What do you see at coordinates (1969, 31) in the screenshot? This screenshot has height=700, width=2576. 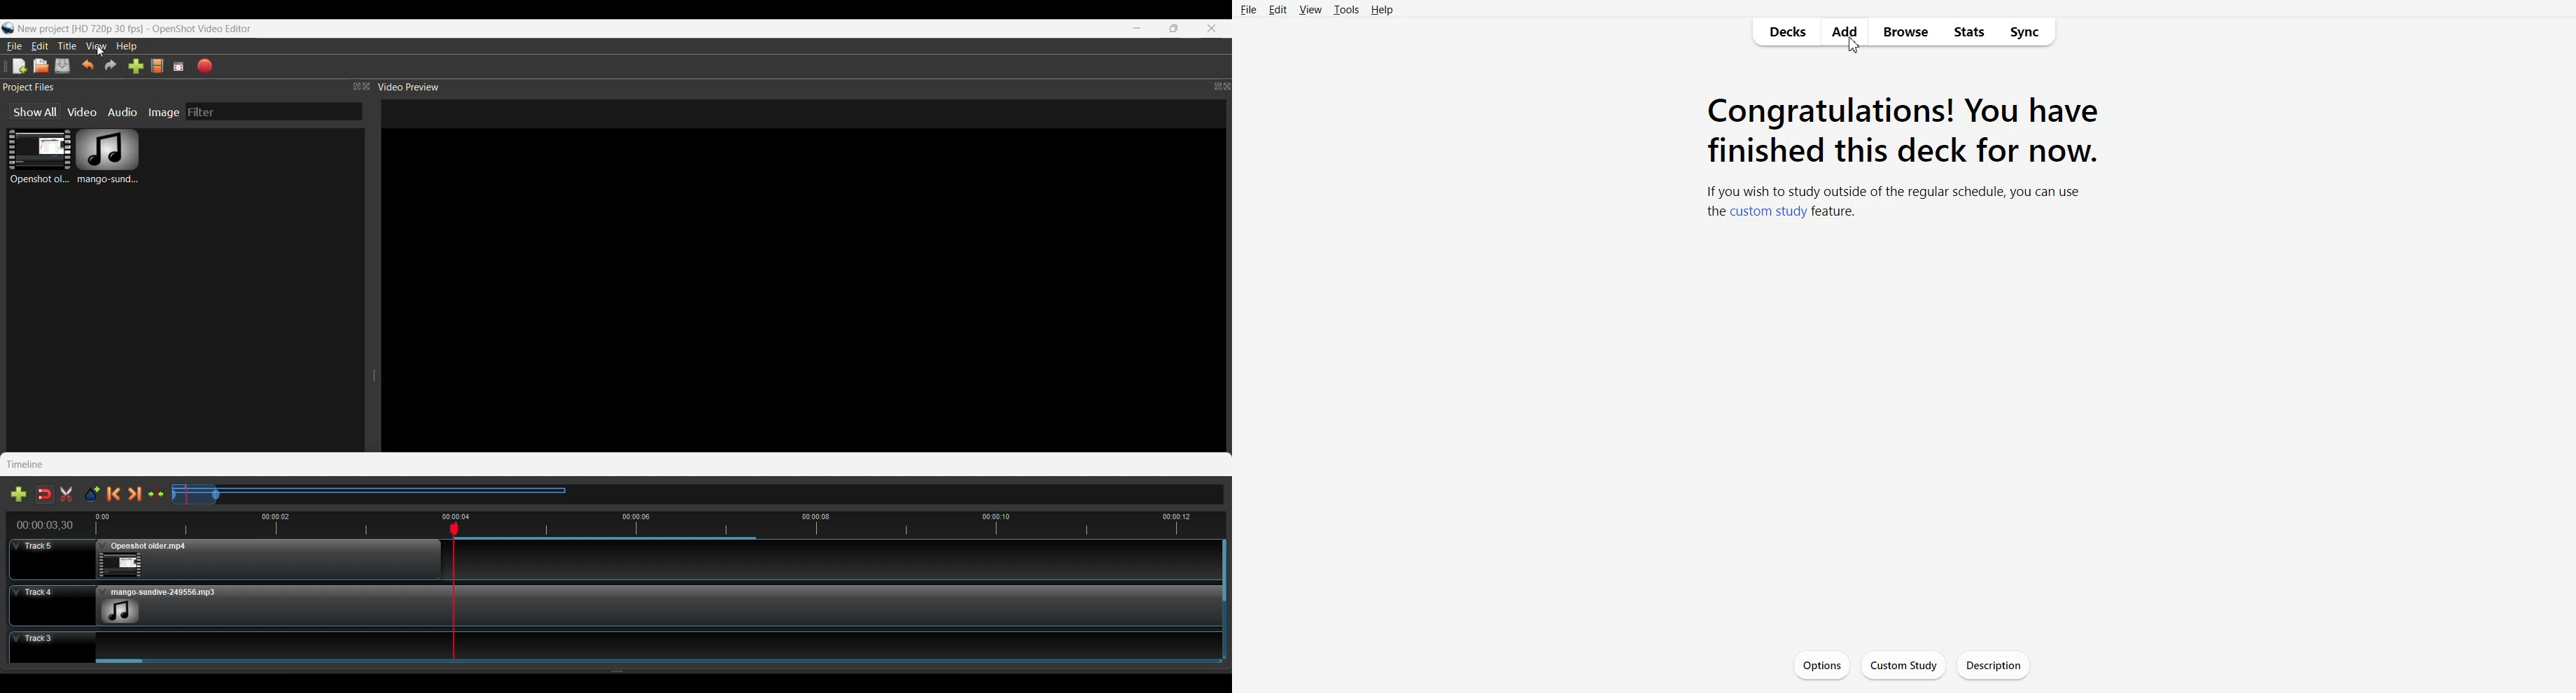 I see `Stats` at bounding box center [1969, 31].